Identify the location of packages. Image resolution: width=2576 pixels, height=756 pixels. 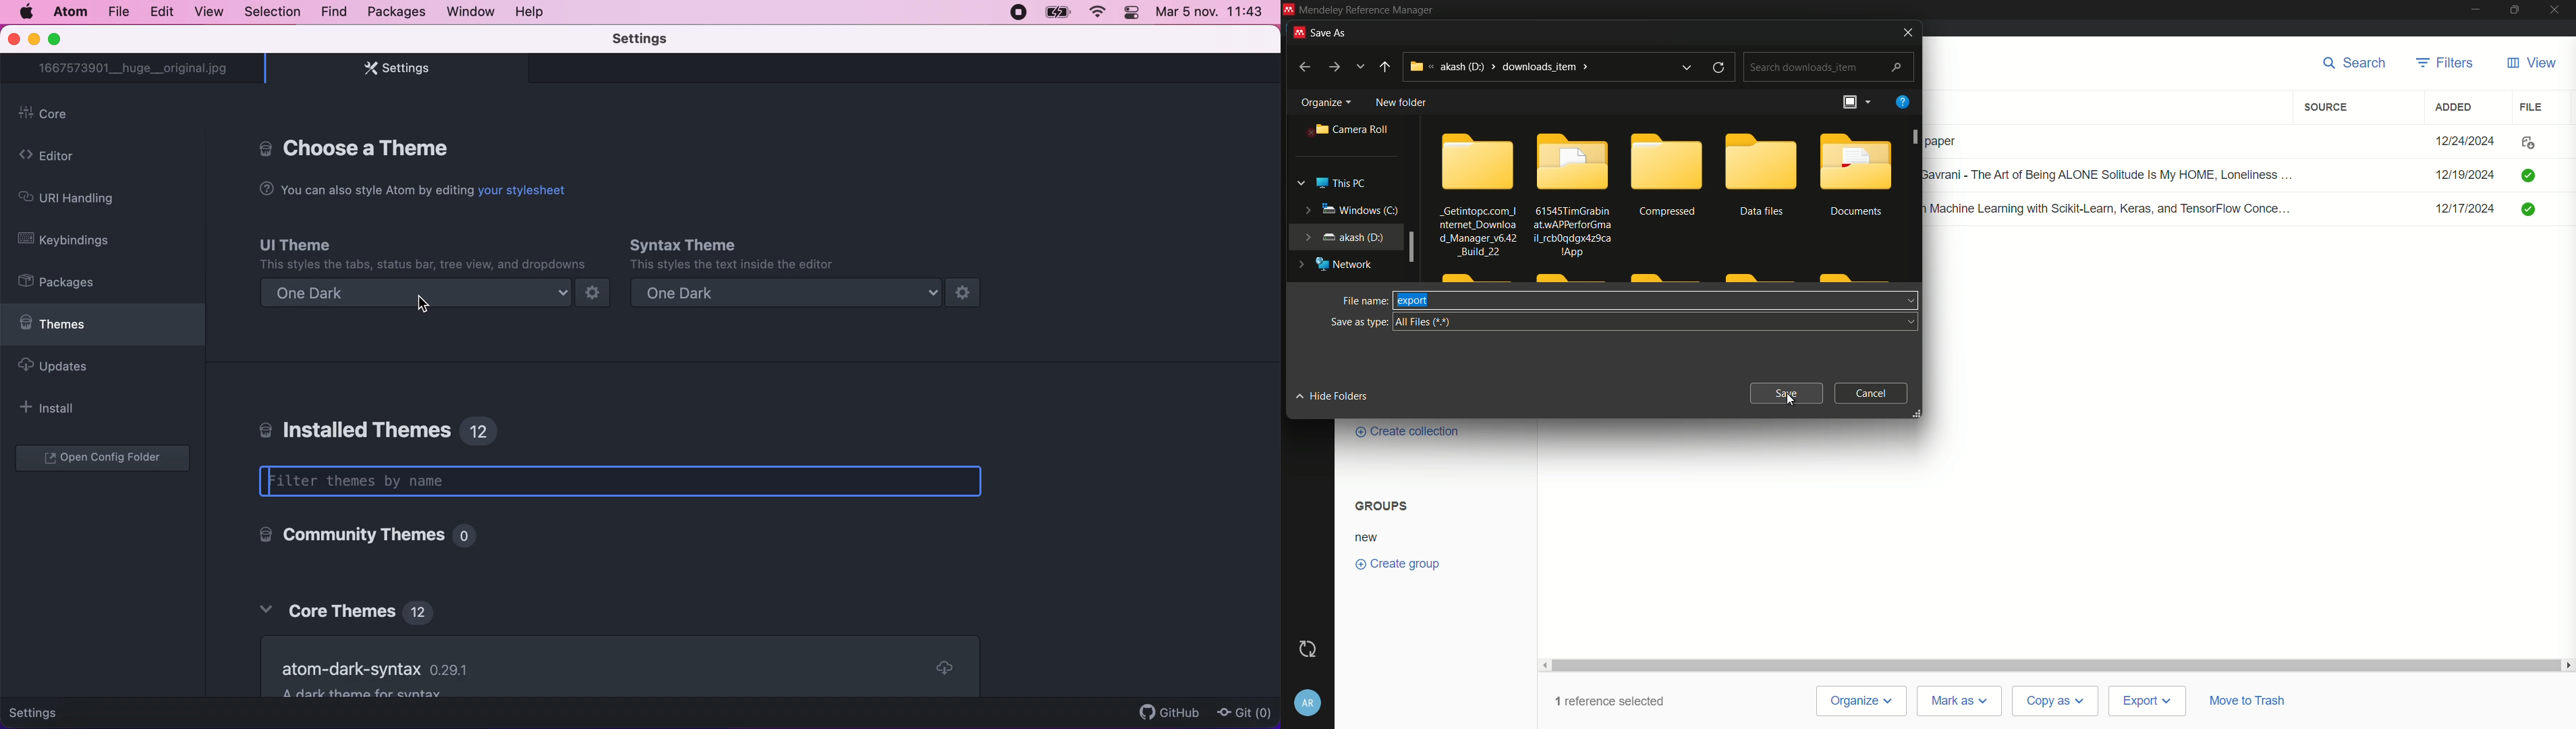
(71, 283).